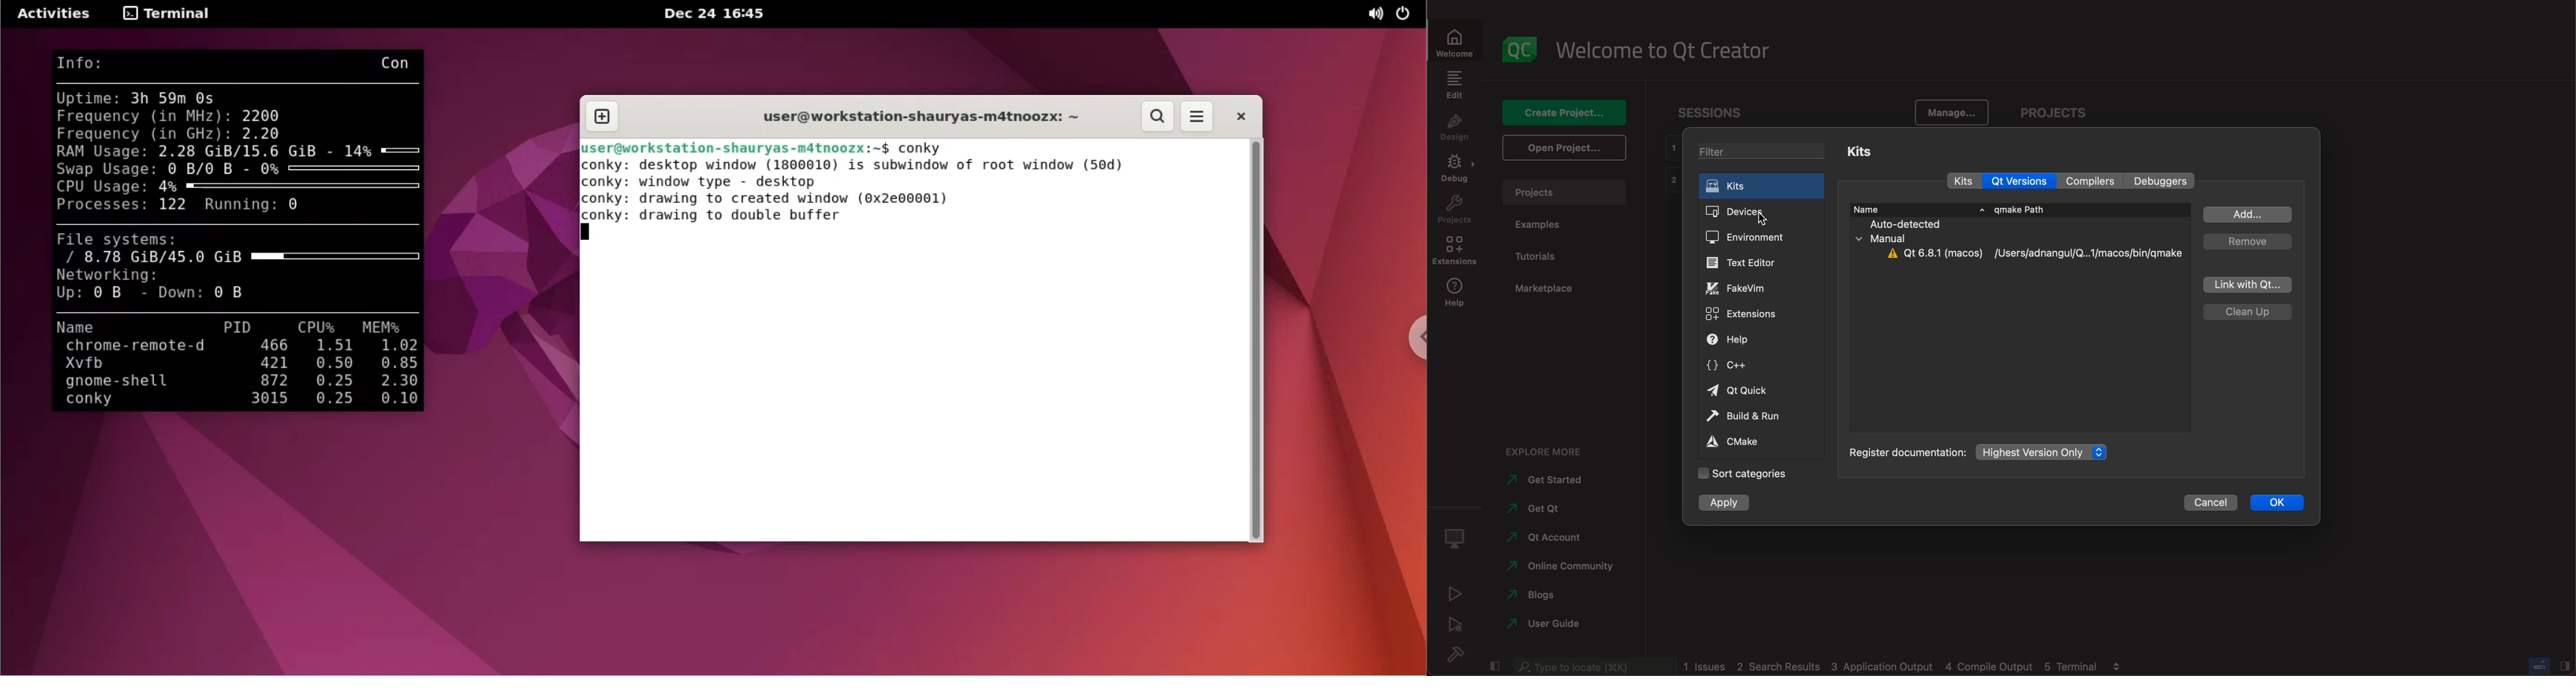 Image resolution: width=2576 pixels, height=700 pixels. What do you see at coordinates (1759, 184) in the screenshot?
I see `kits` at bounding box center [1759, 184].